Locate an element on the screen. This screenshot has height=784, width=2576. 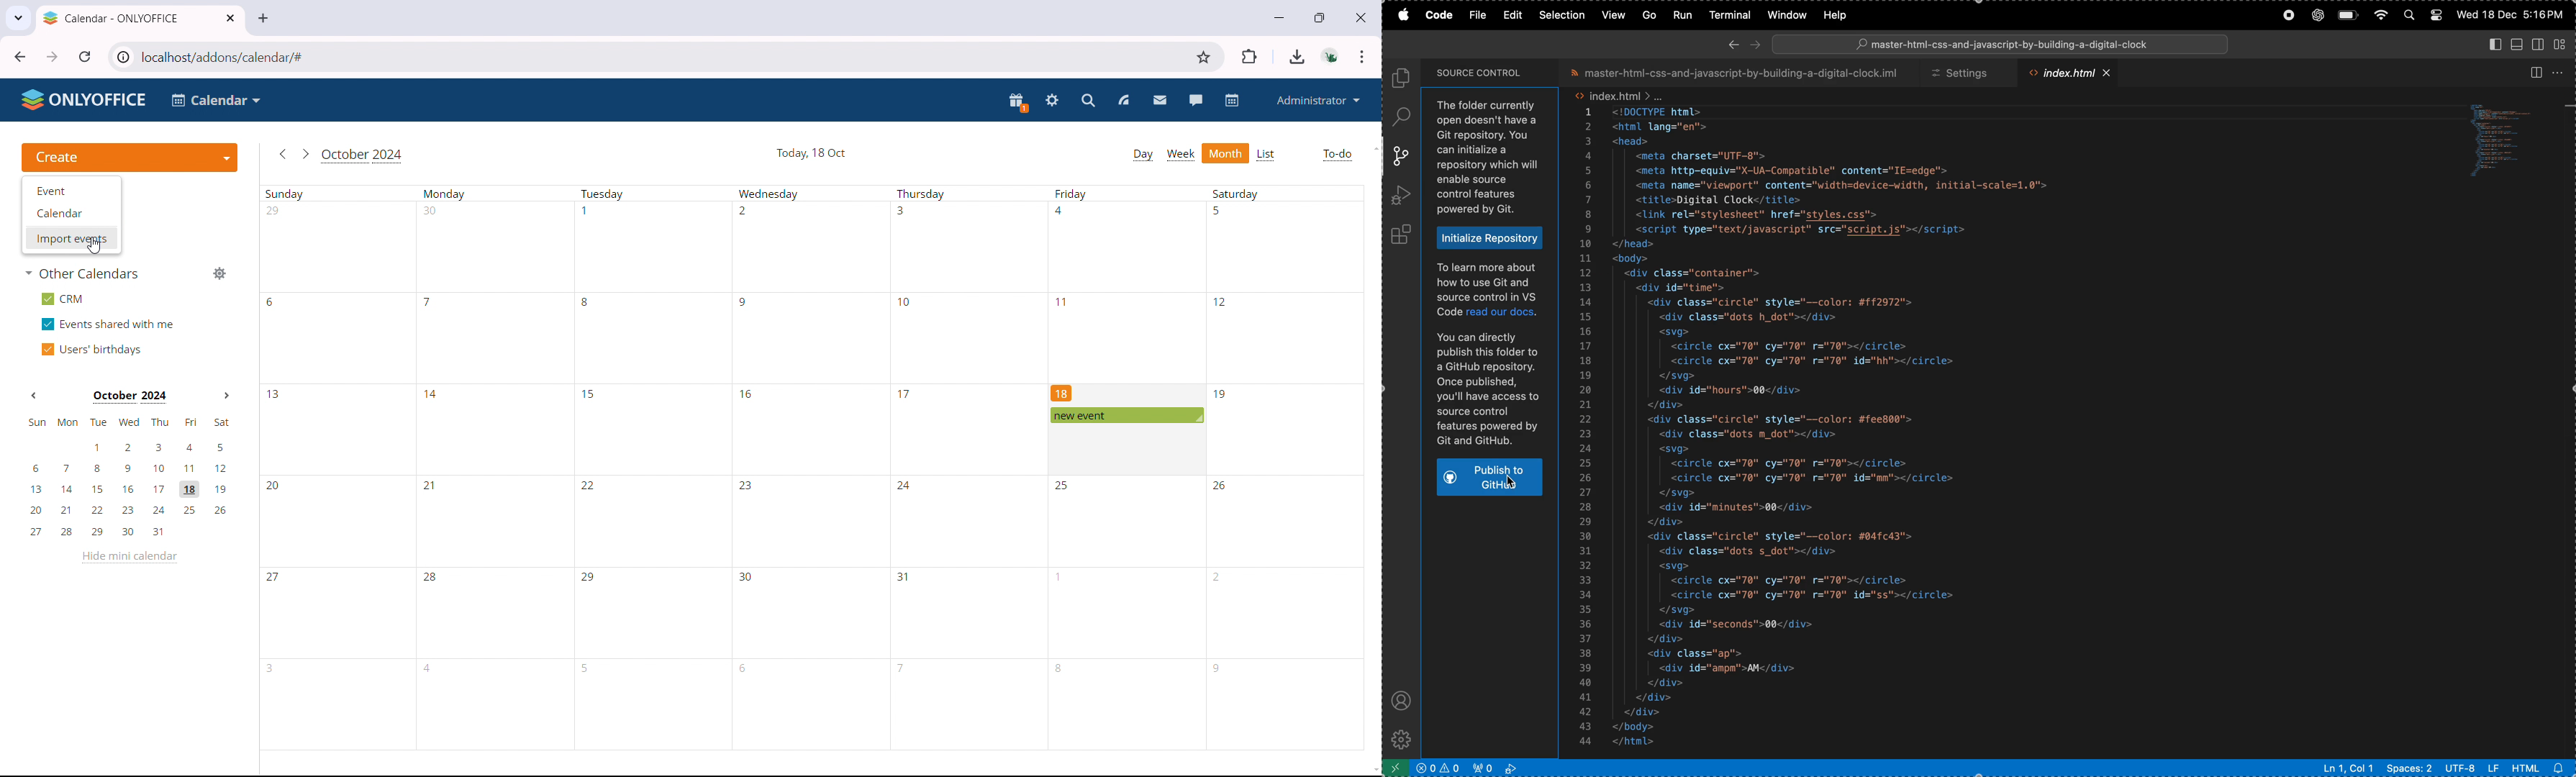
<div class="dots m_dot"></div> is located at coordinates (1755, 434).